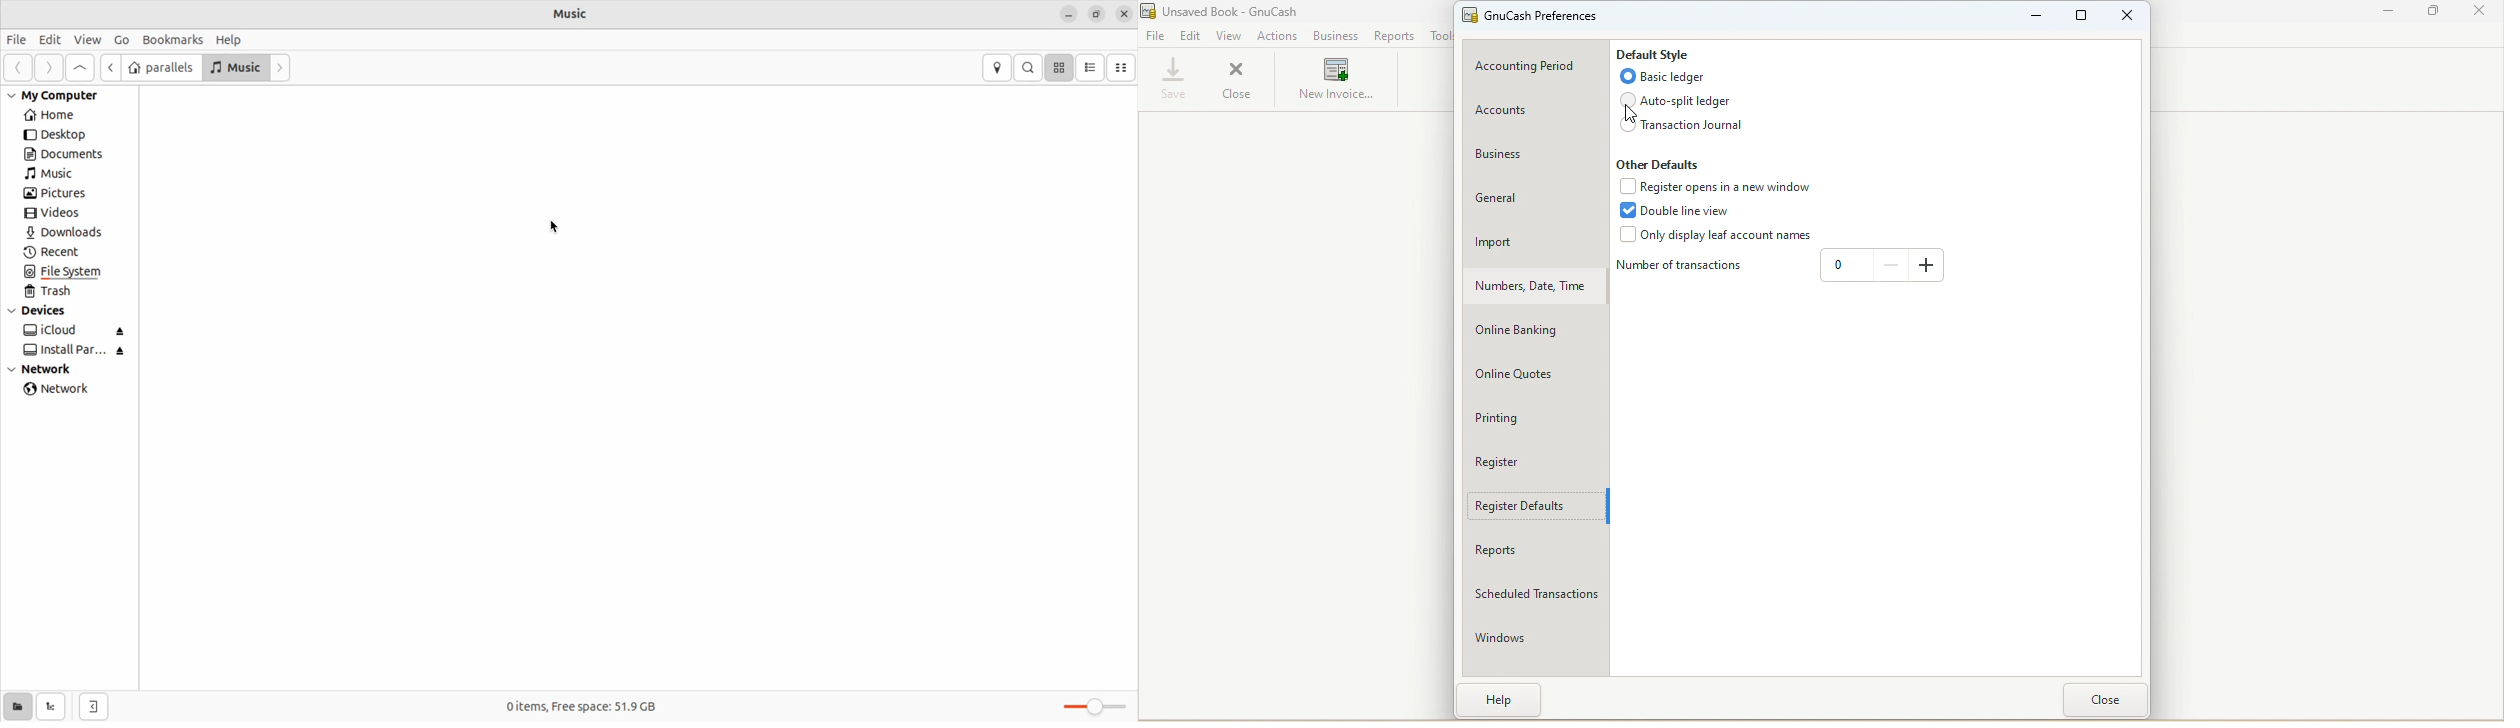 This screenshot has width=2520, height=728. Describe the element at coordinates (1678, 126) in the screenshot. I see `Transaction journal` at that location.